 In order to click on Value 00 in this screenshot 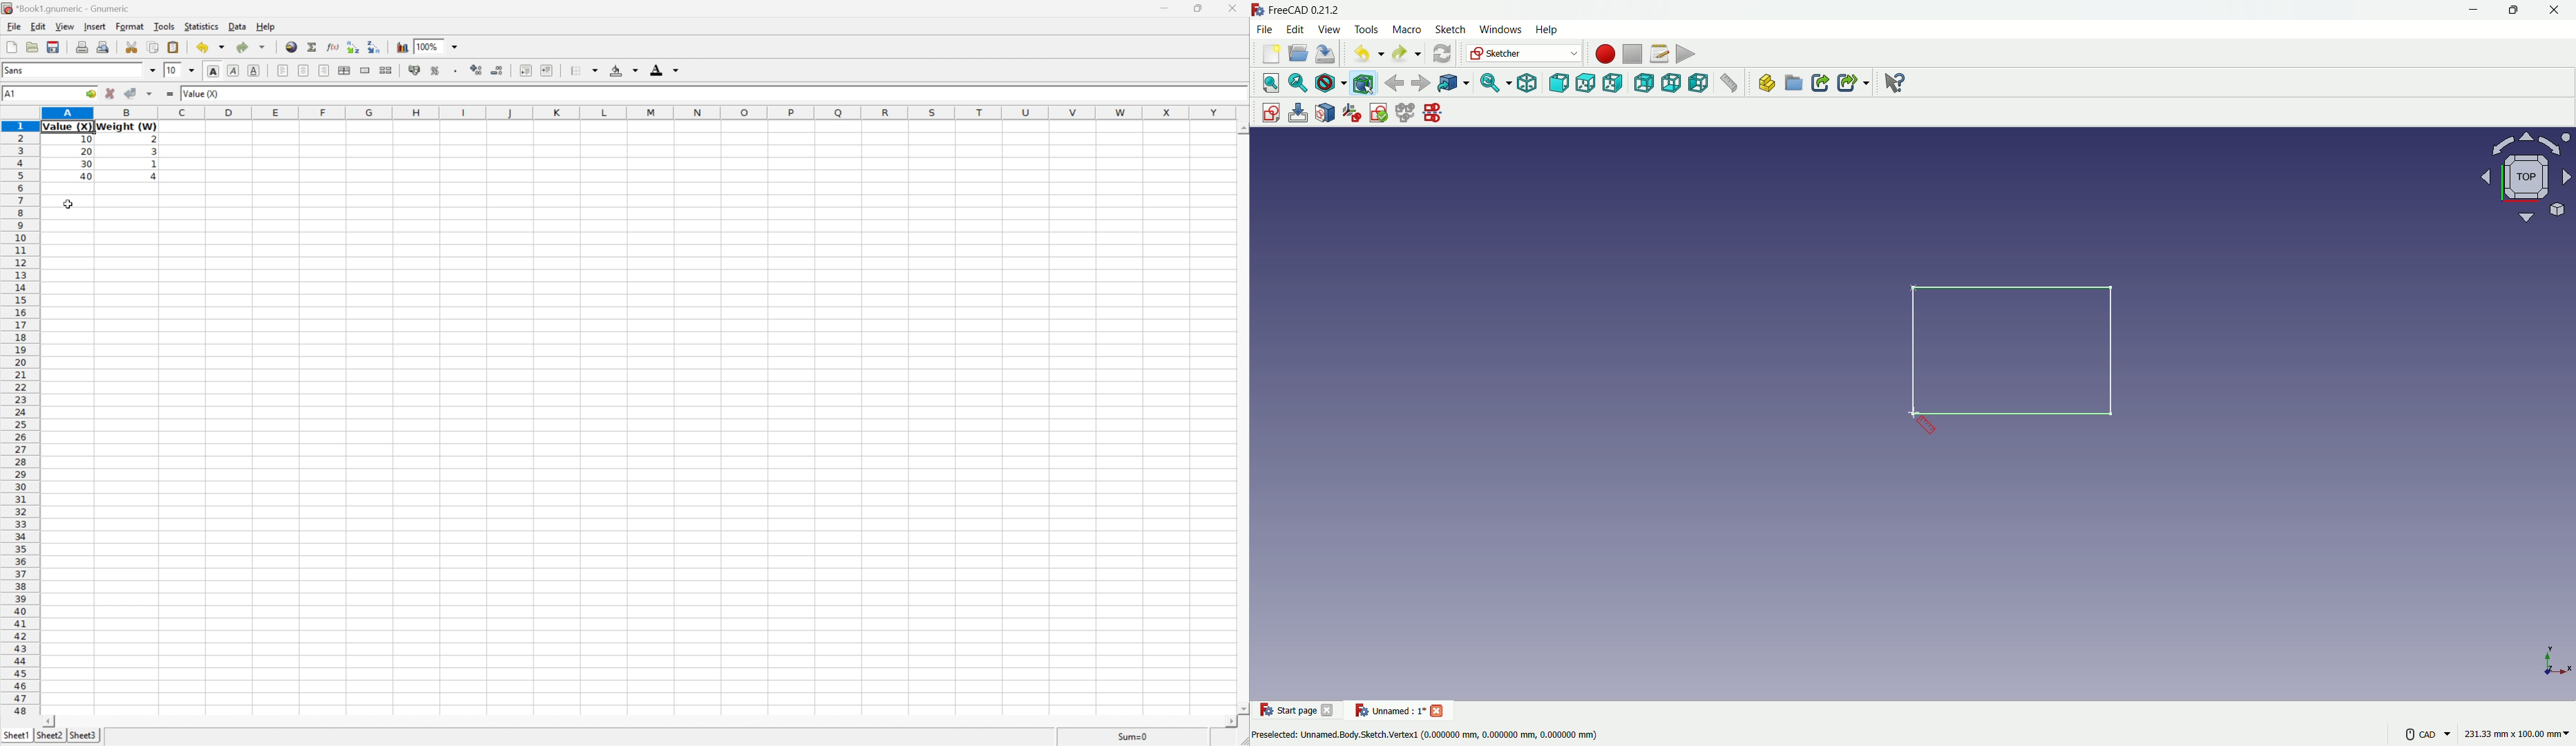, I will do `click(201, 95)`.